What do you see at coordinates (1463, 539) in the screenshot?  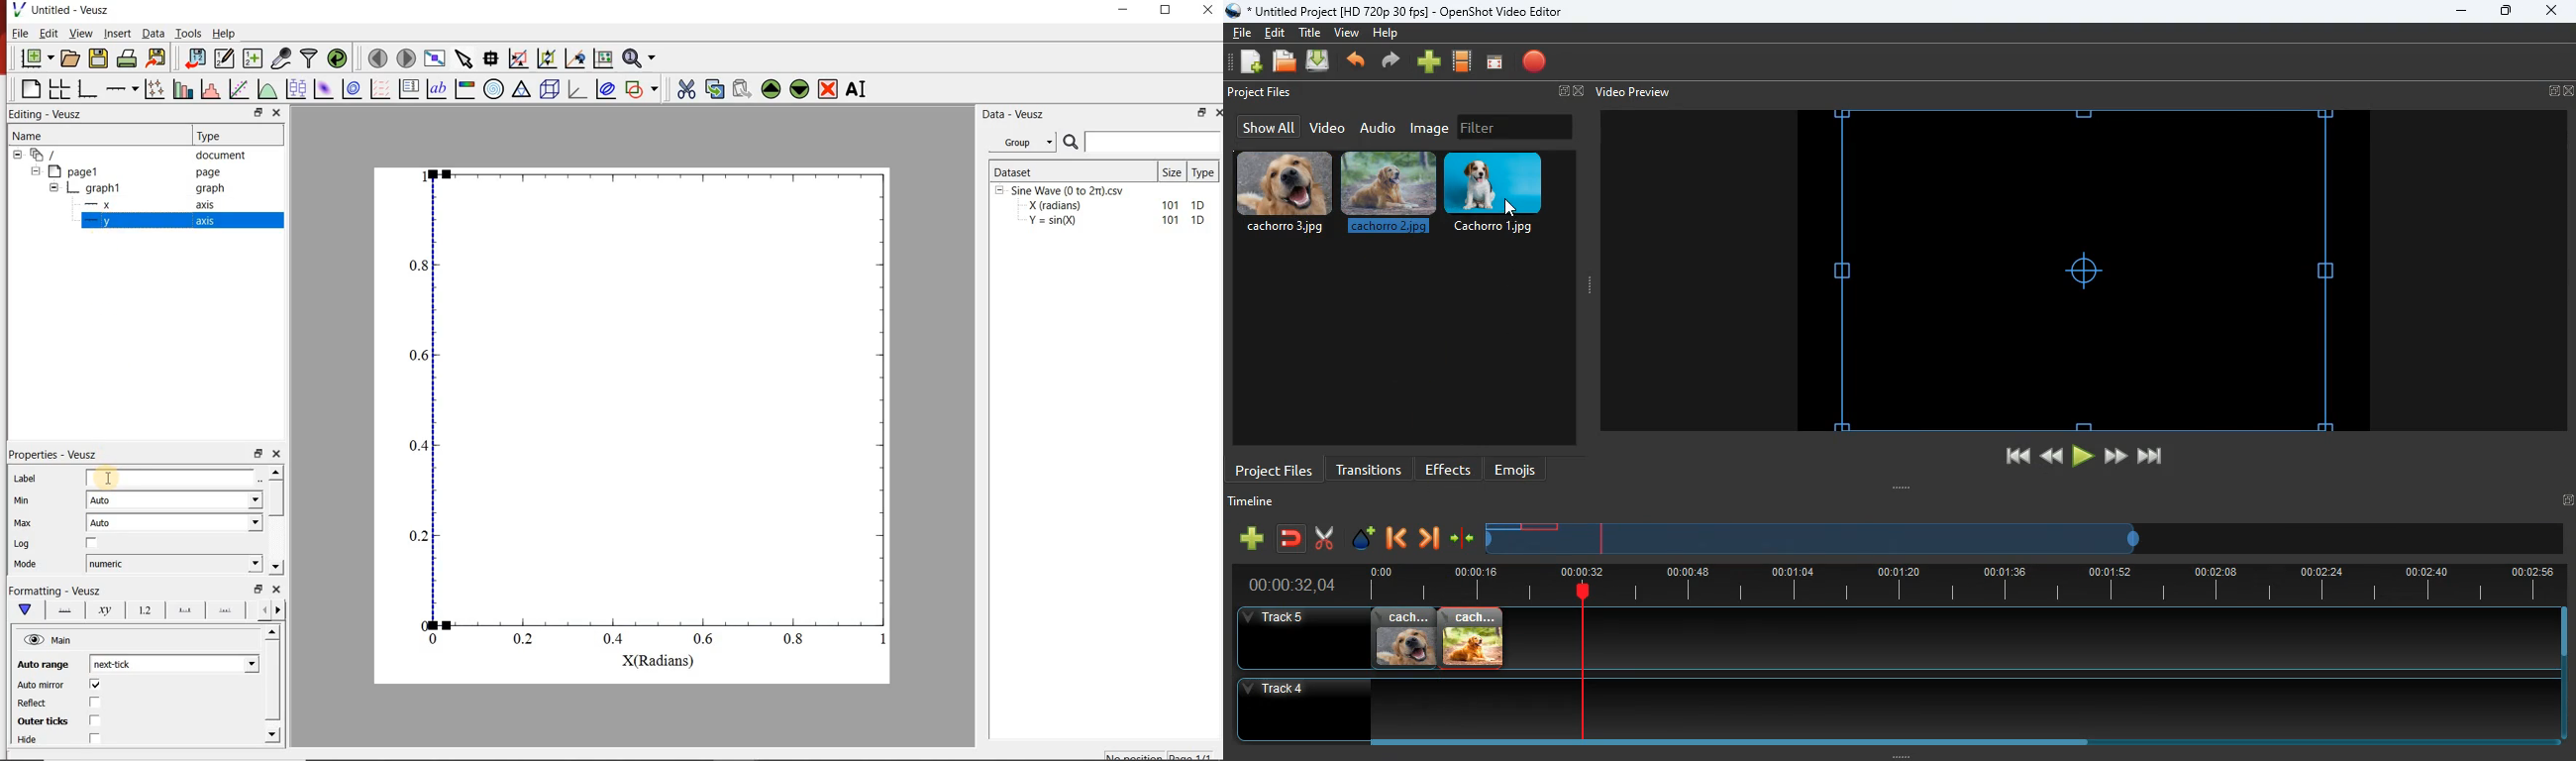 I see `compress` at bounding box center [1463, 539].